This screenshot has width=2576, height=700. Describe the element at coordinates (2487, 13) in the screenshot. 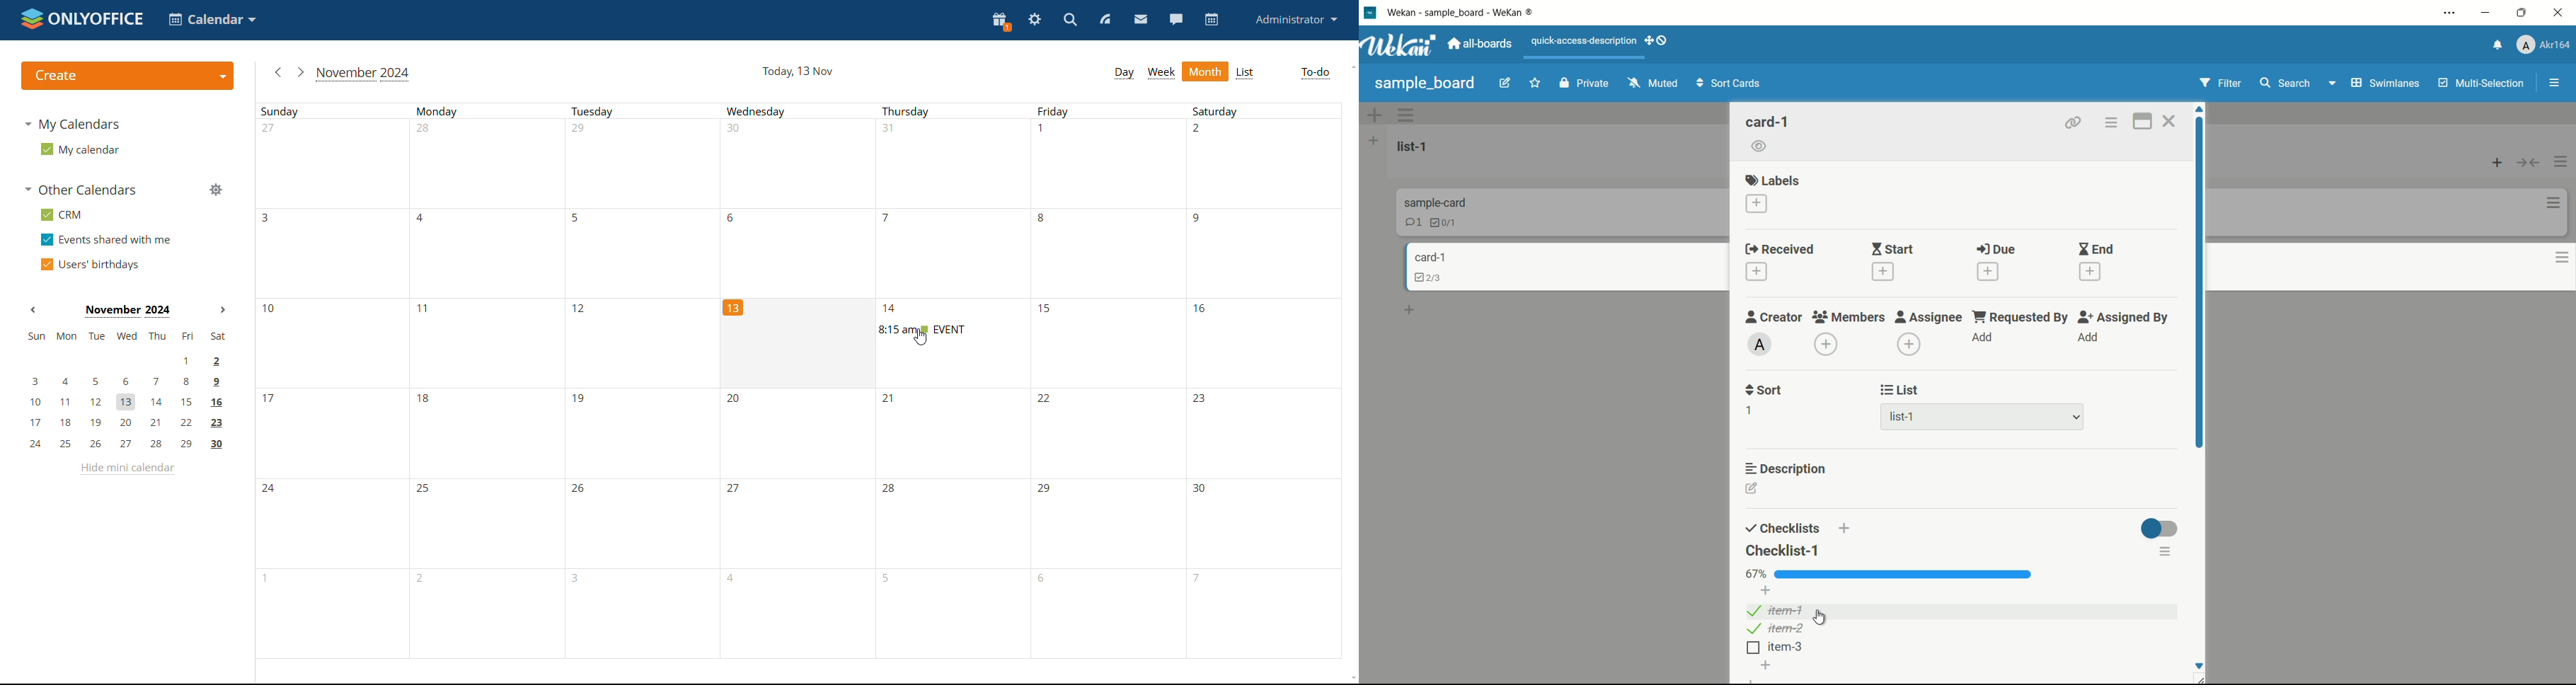

I see `minimize` at that location.